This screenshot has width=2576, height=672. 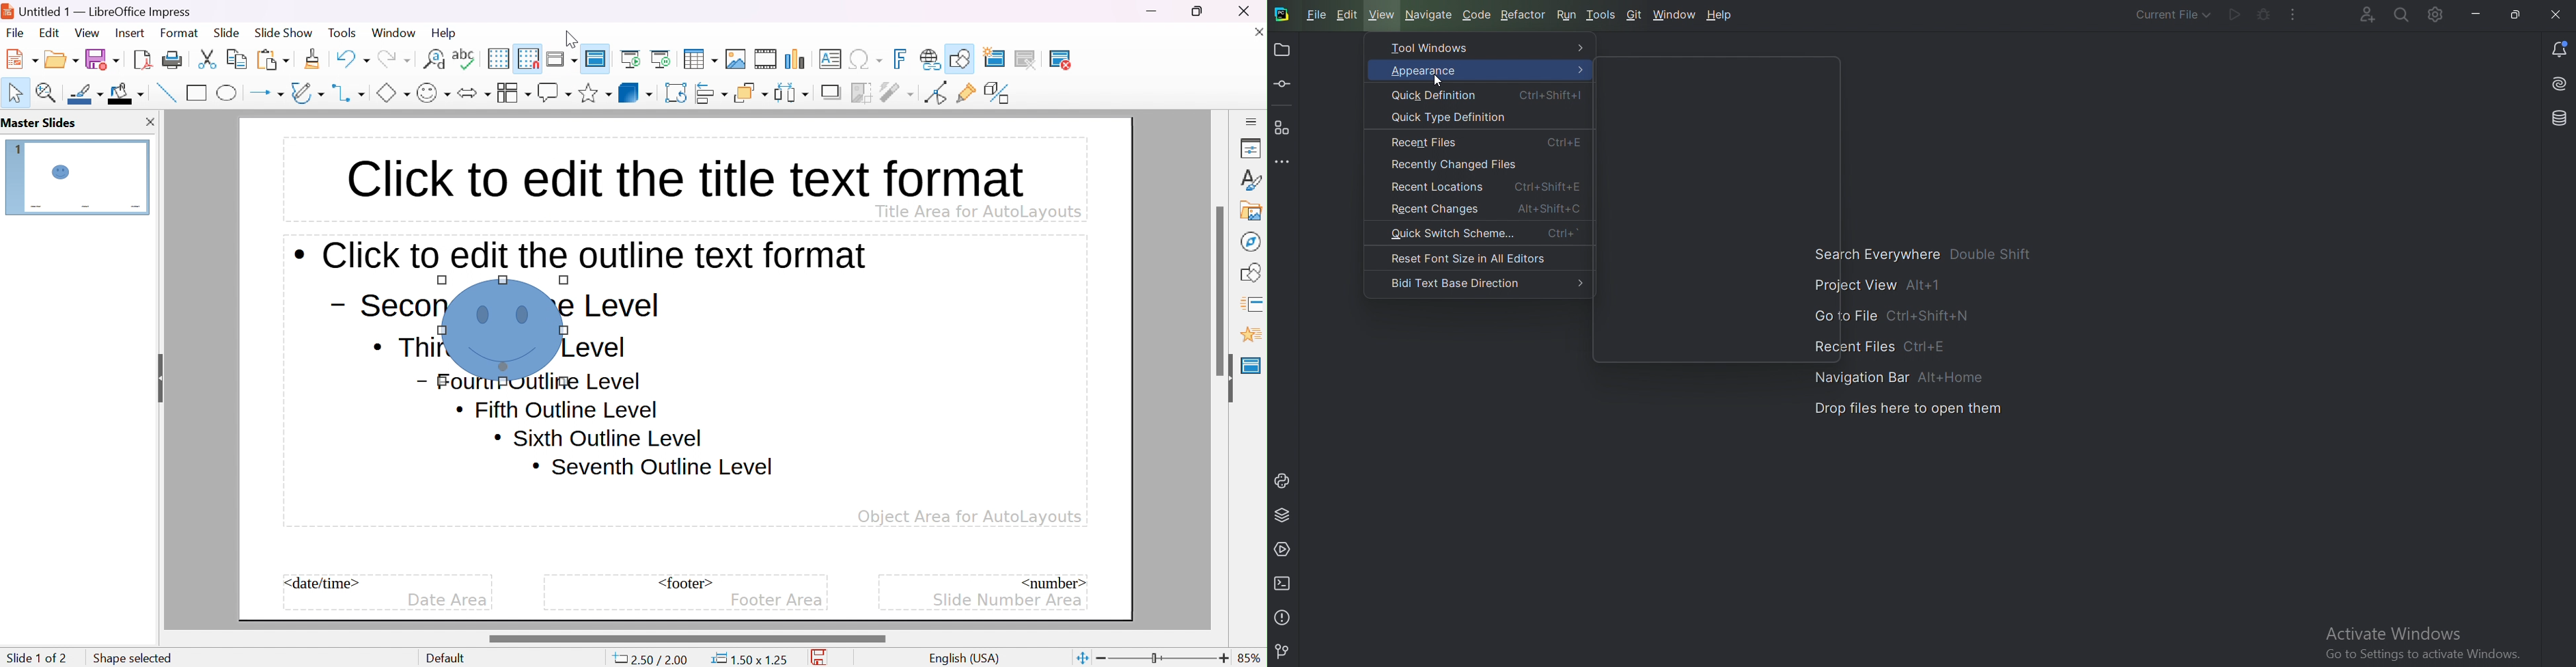 I want to click on new, so click(x=23, y=58).